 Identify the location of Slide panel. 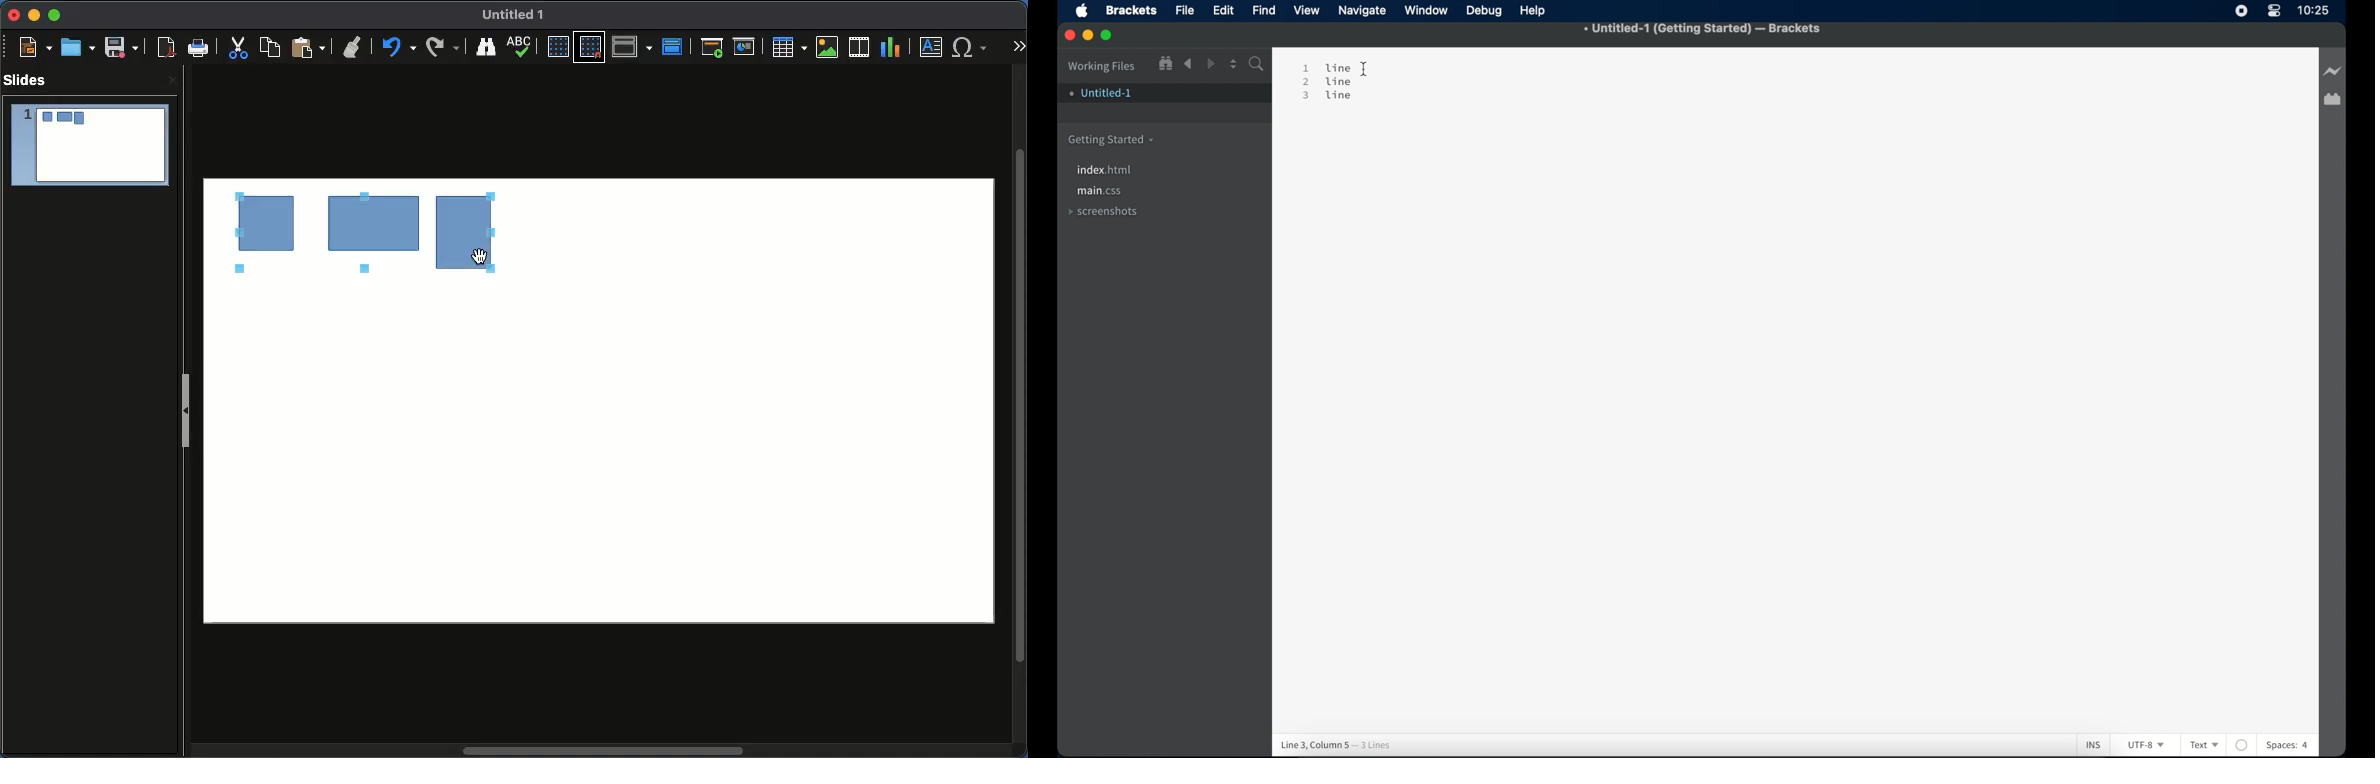
(186, 414).